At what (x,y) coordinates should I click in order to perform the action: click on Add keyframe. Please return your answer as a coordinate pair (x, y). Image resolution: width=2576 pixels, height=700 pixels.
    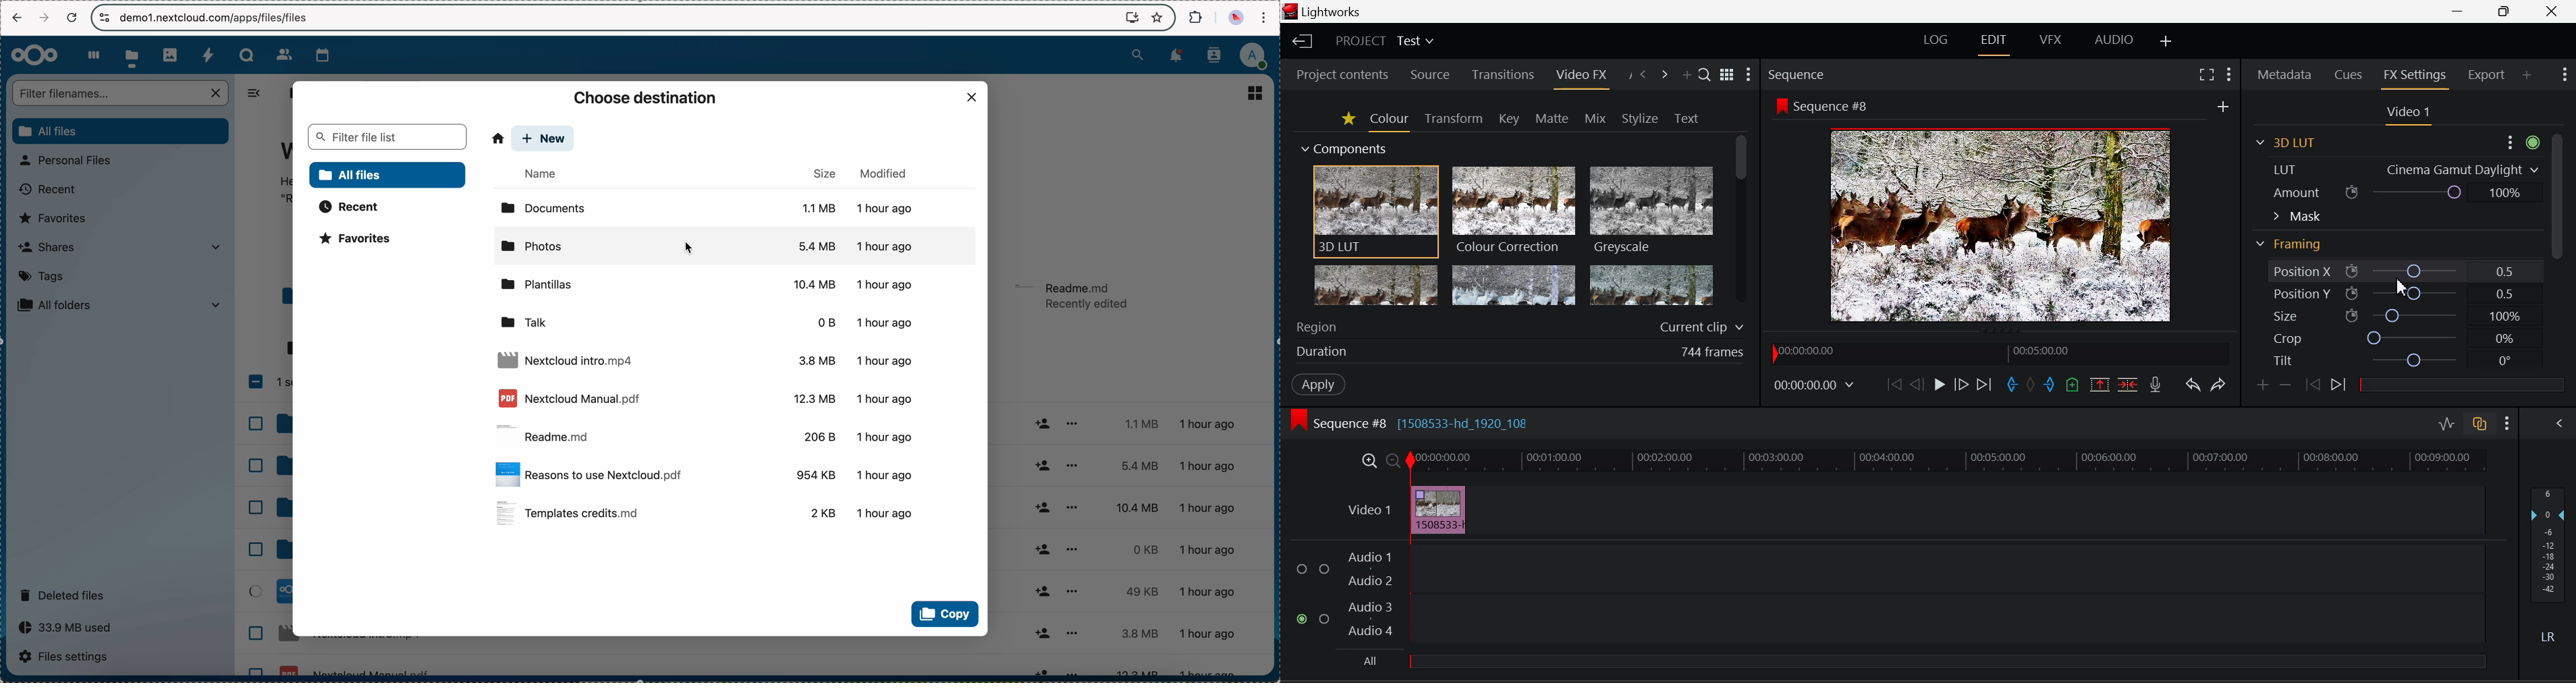
    Looking at the image, I should click on (2262, 387).